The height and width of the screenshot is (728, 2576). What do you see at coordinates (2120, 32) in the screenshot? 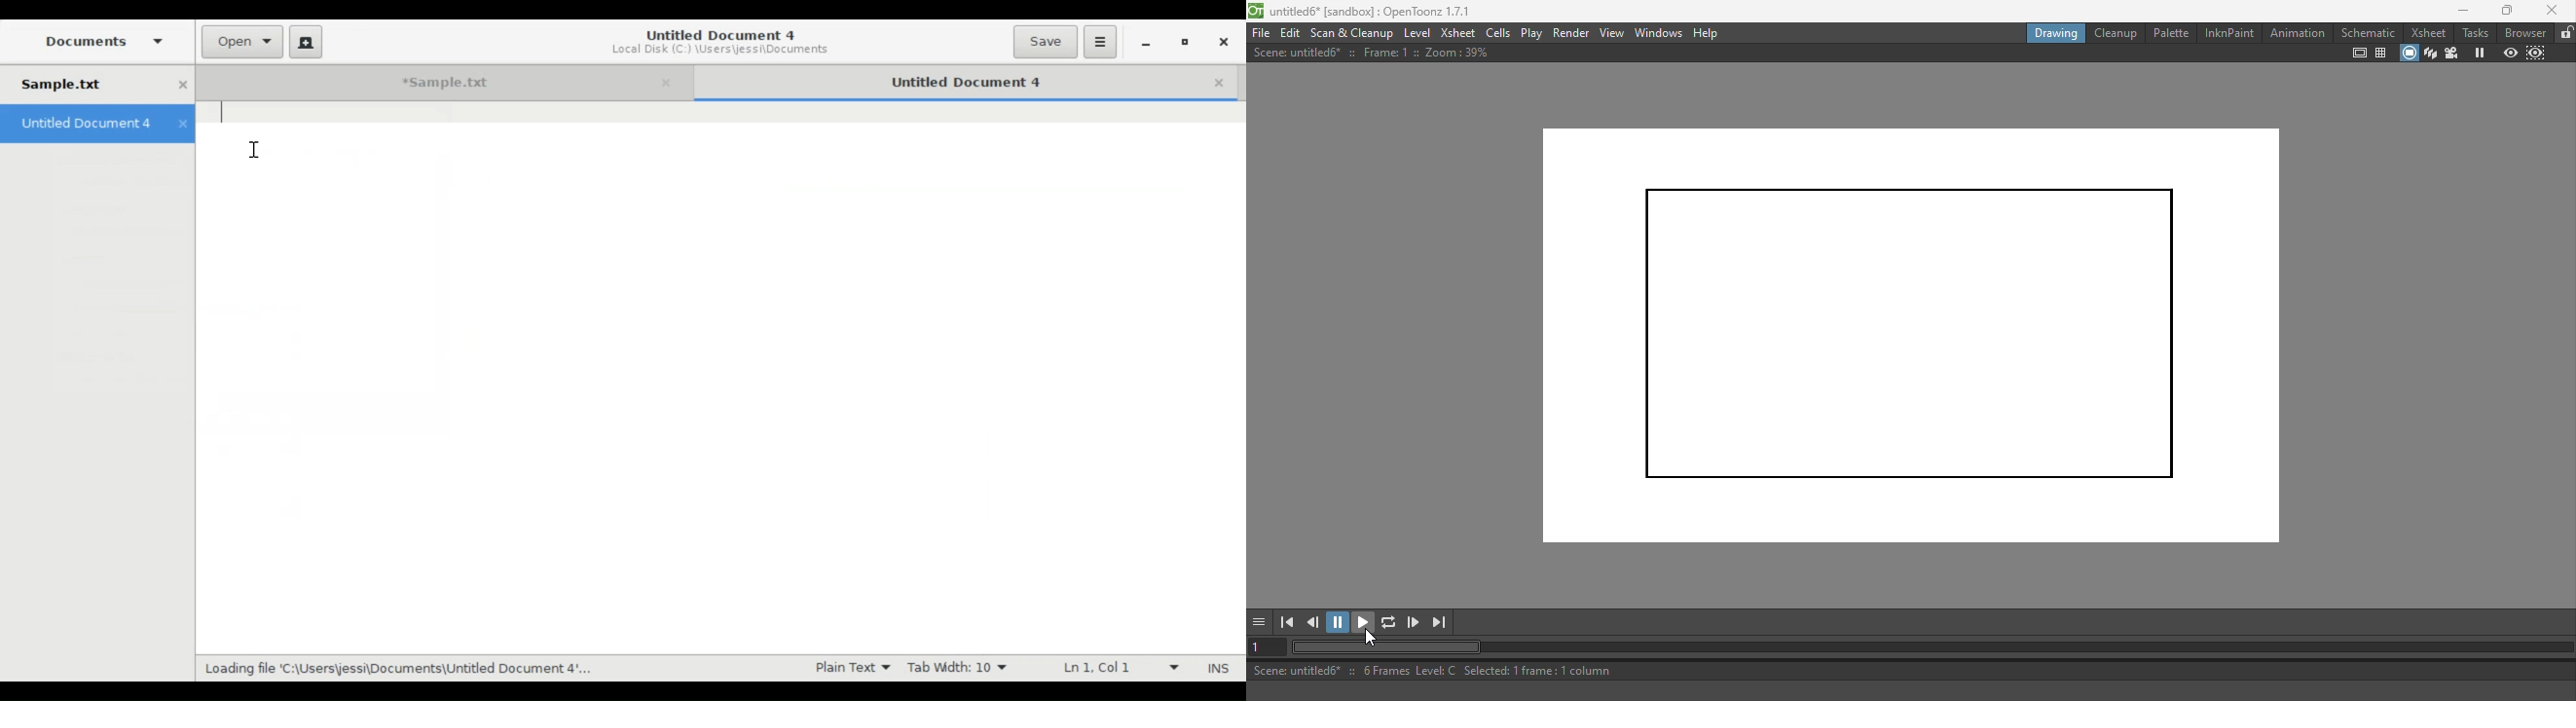
I see `Cleanup` at bounding box center [2120, 32].